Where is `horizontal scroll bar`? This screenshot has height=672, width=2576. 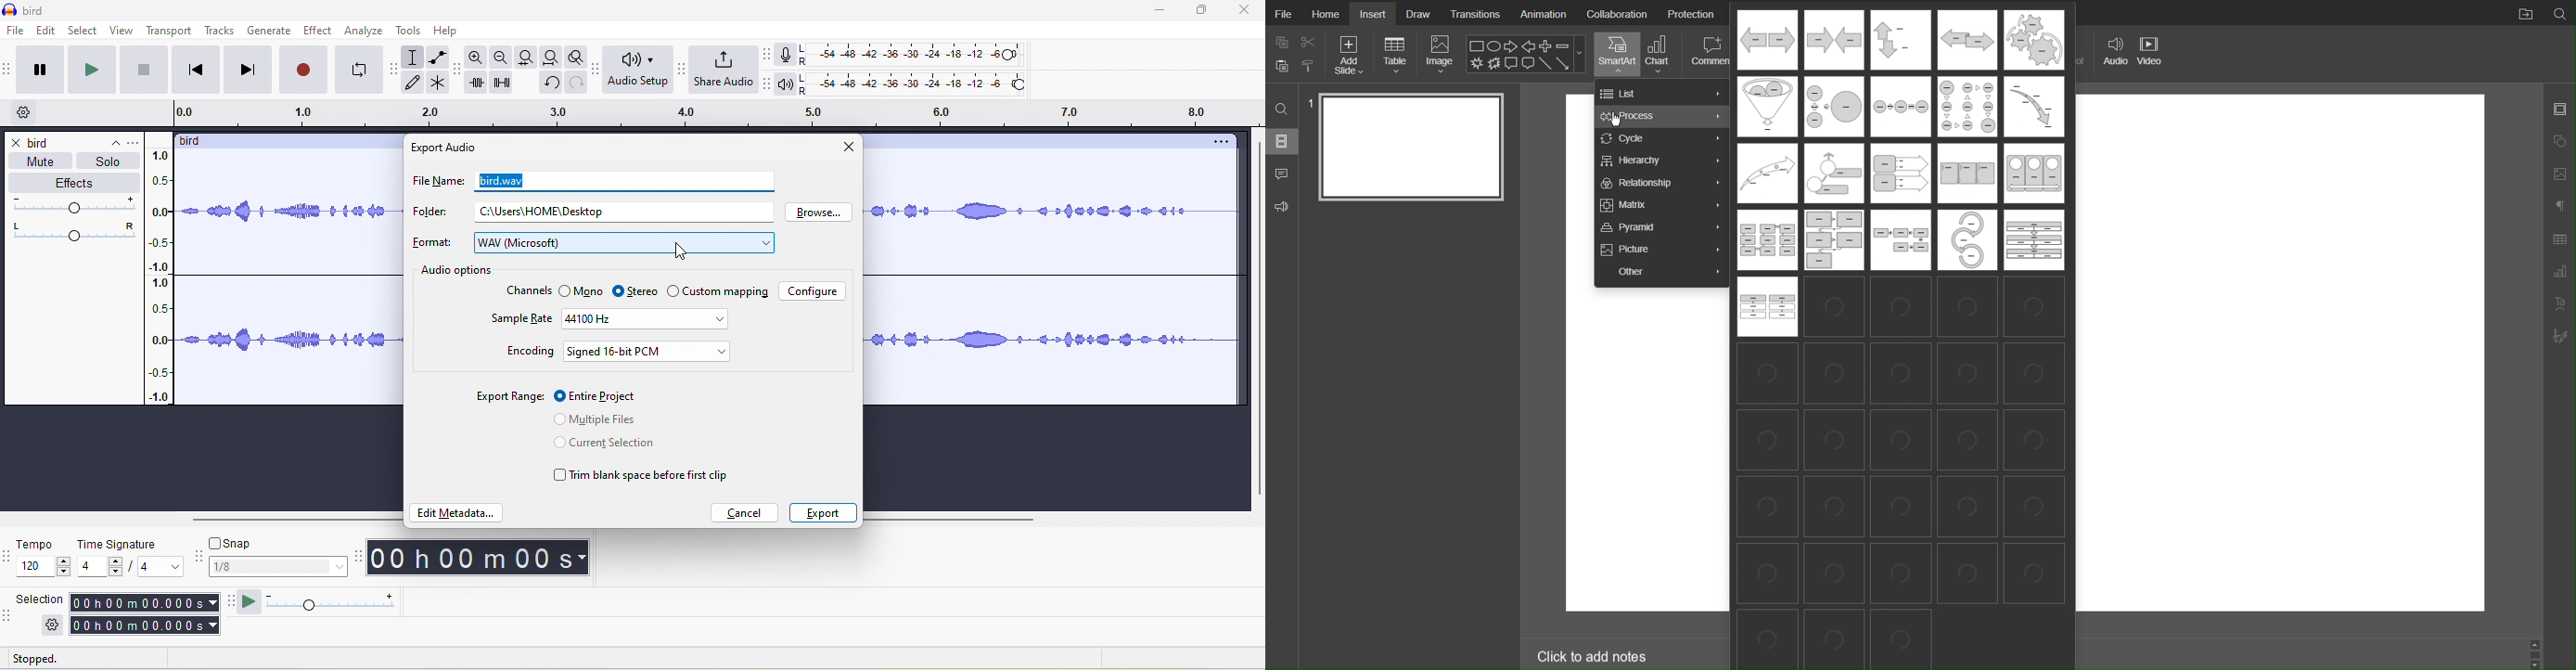 horizontal scroll bar is located at coordinates (294, 521).